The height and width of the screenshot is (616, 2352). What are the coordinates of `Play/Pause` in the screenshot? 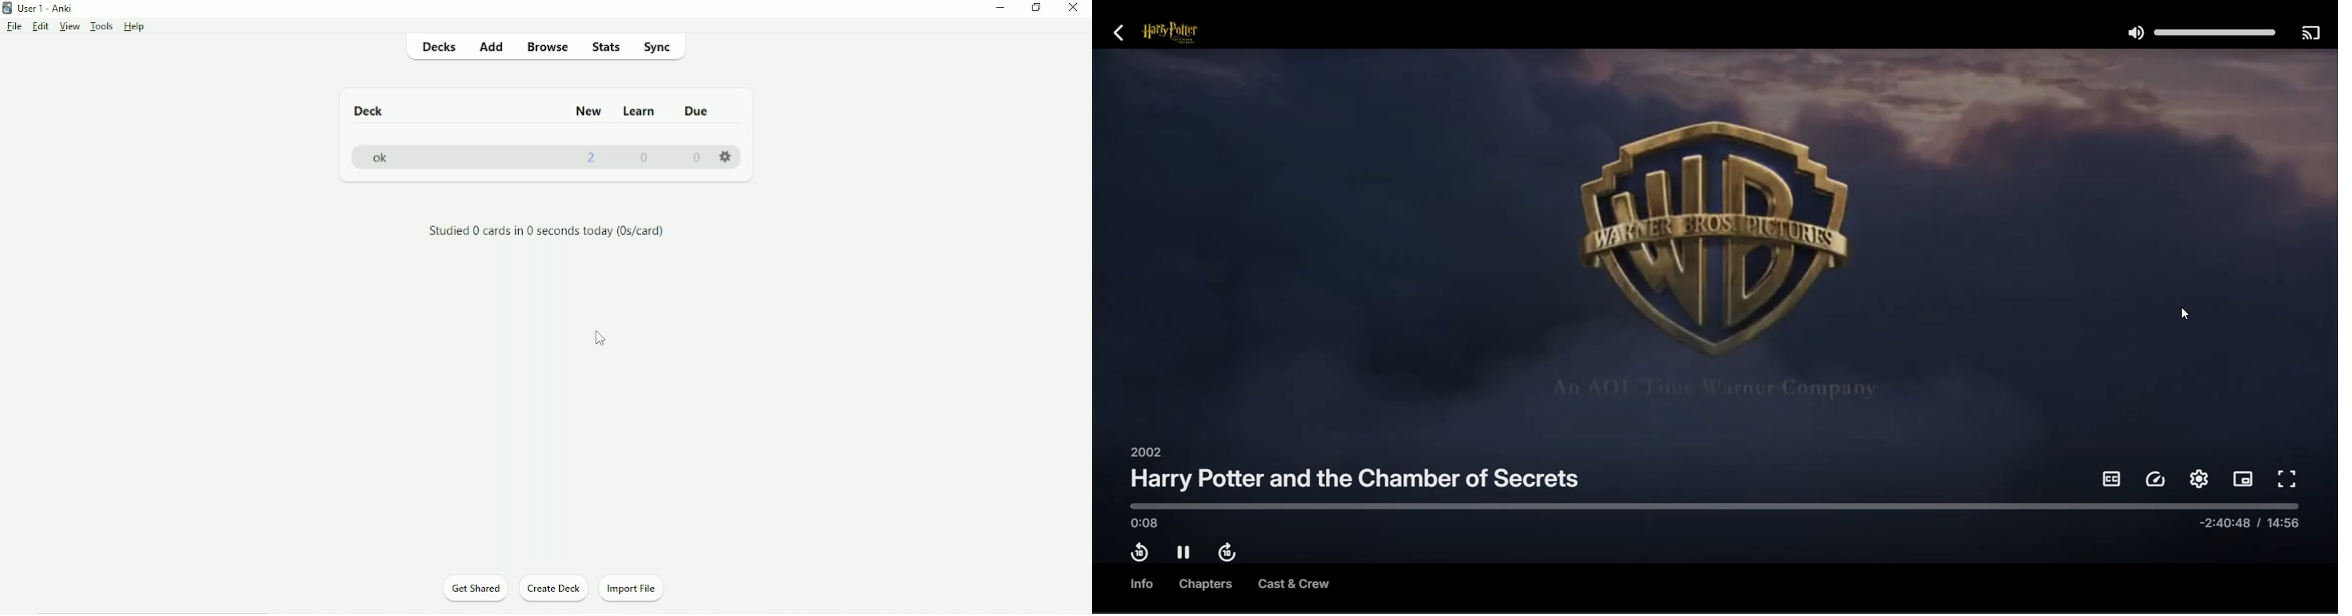 It's located at (1185, 553).